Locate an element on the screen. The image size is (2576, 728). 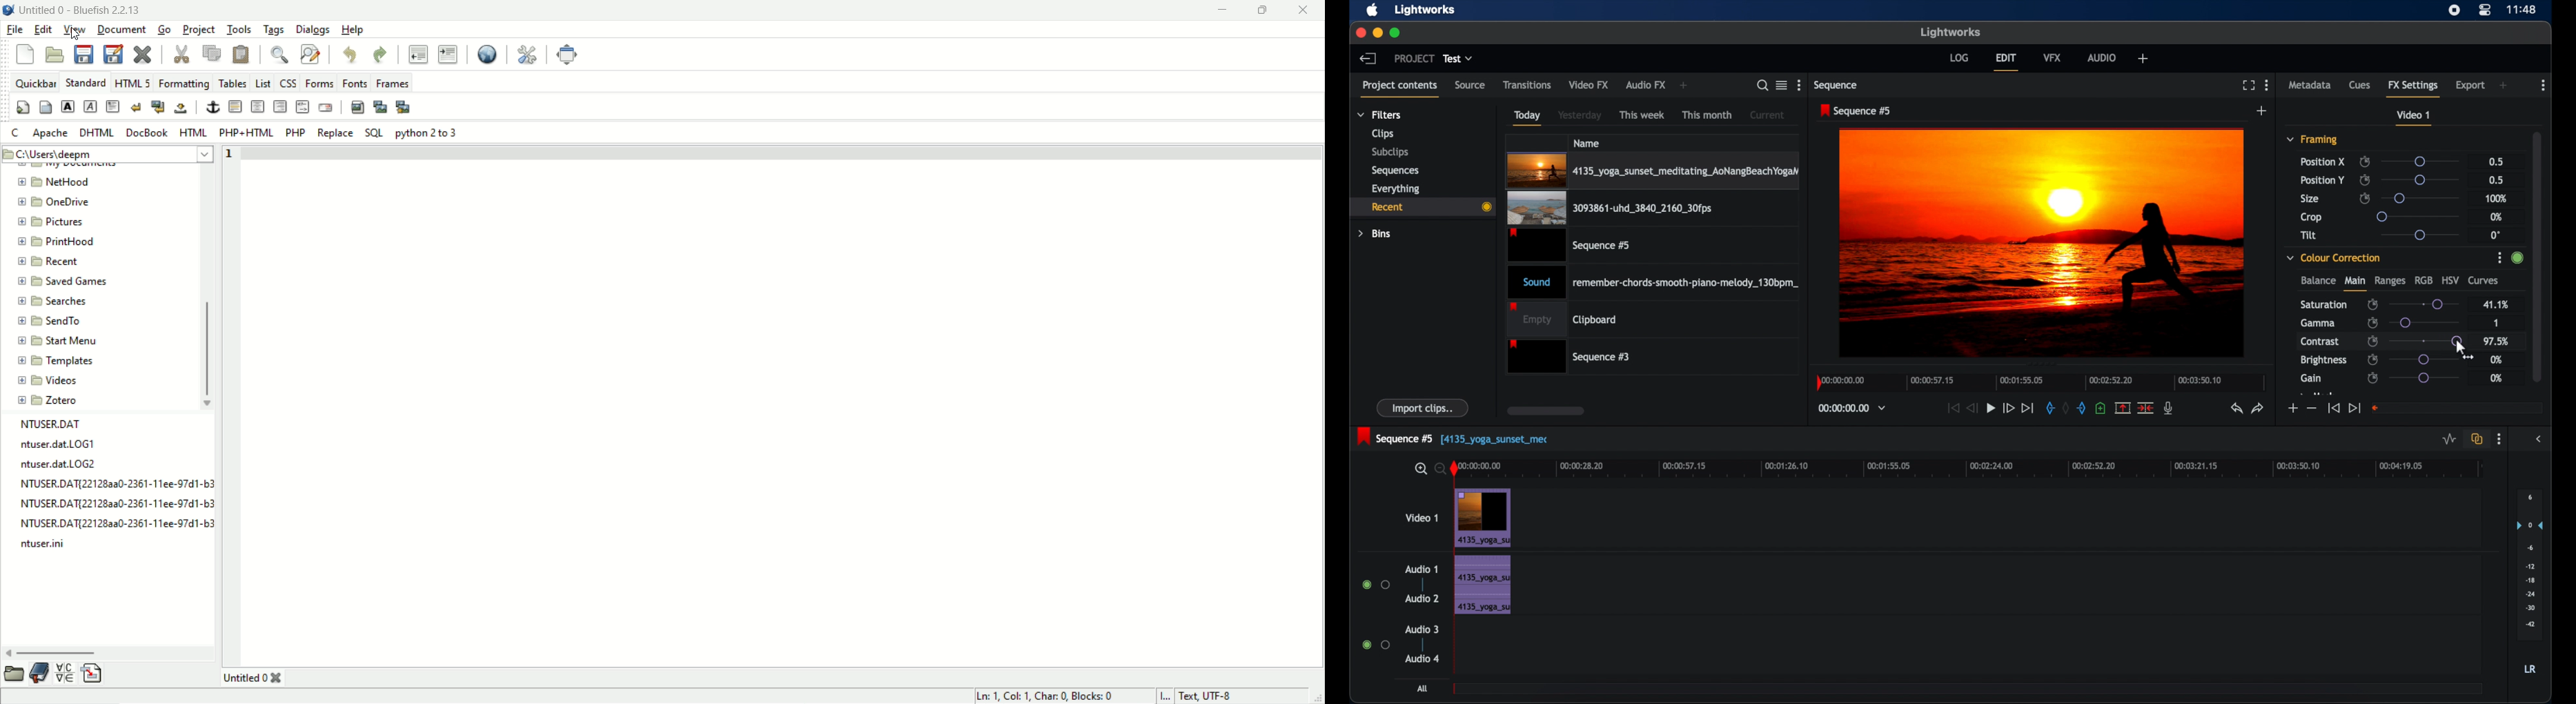
sequence 5 is located at coordinates (1396, 436).